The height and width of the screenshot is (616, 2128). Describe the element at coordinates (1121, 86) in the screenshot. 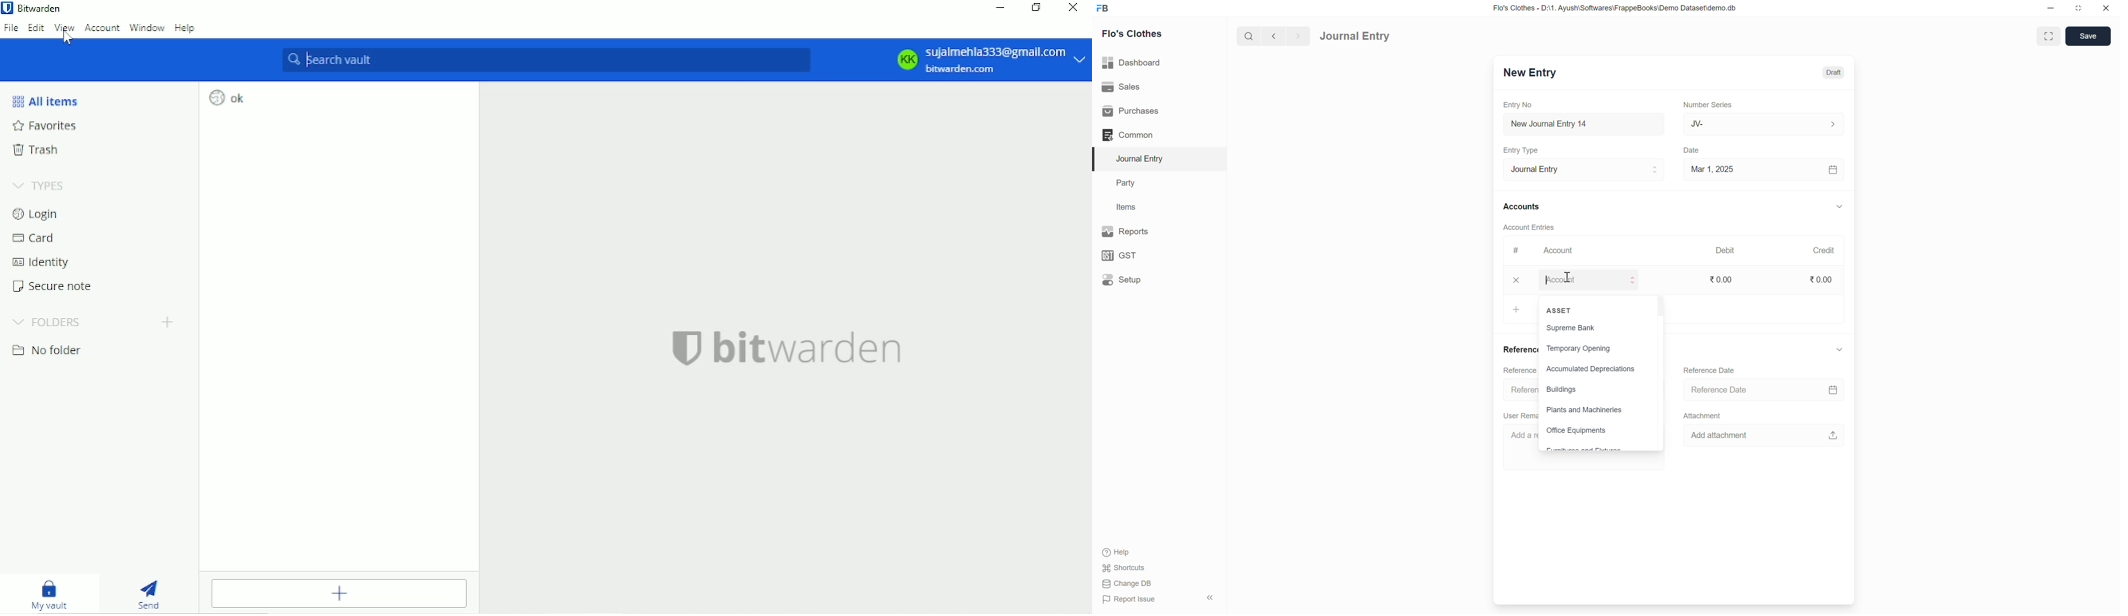

I see `Sales` at that location.